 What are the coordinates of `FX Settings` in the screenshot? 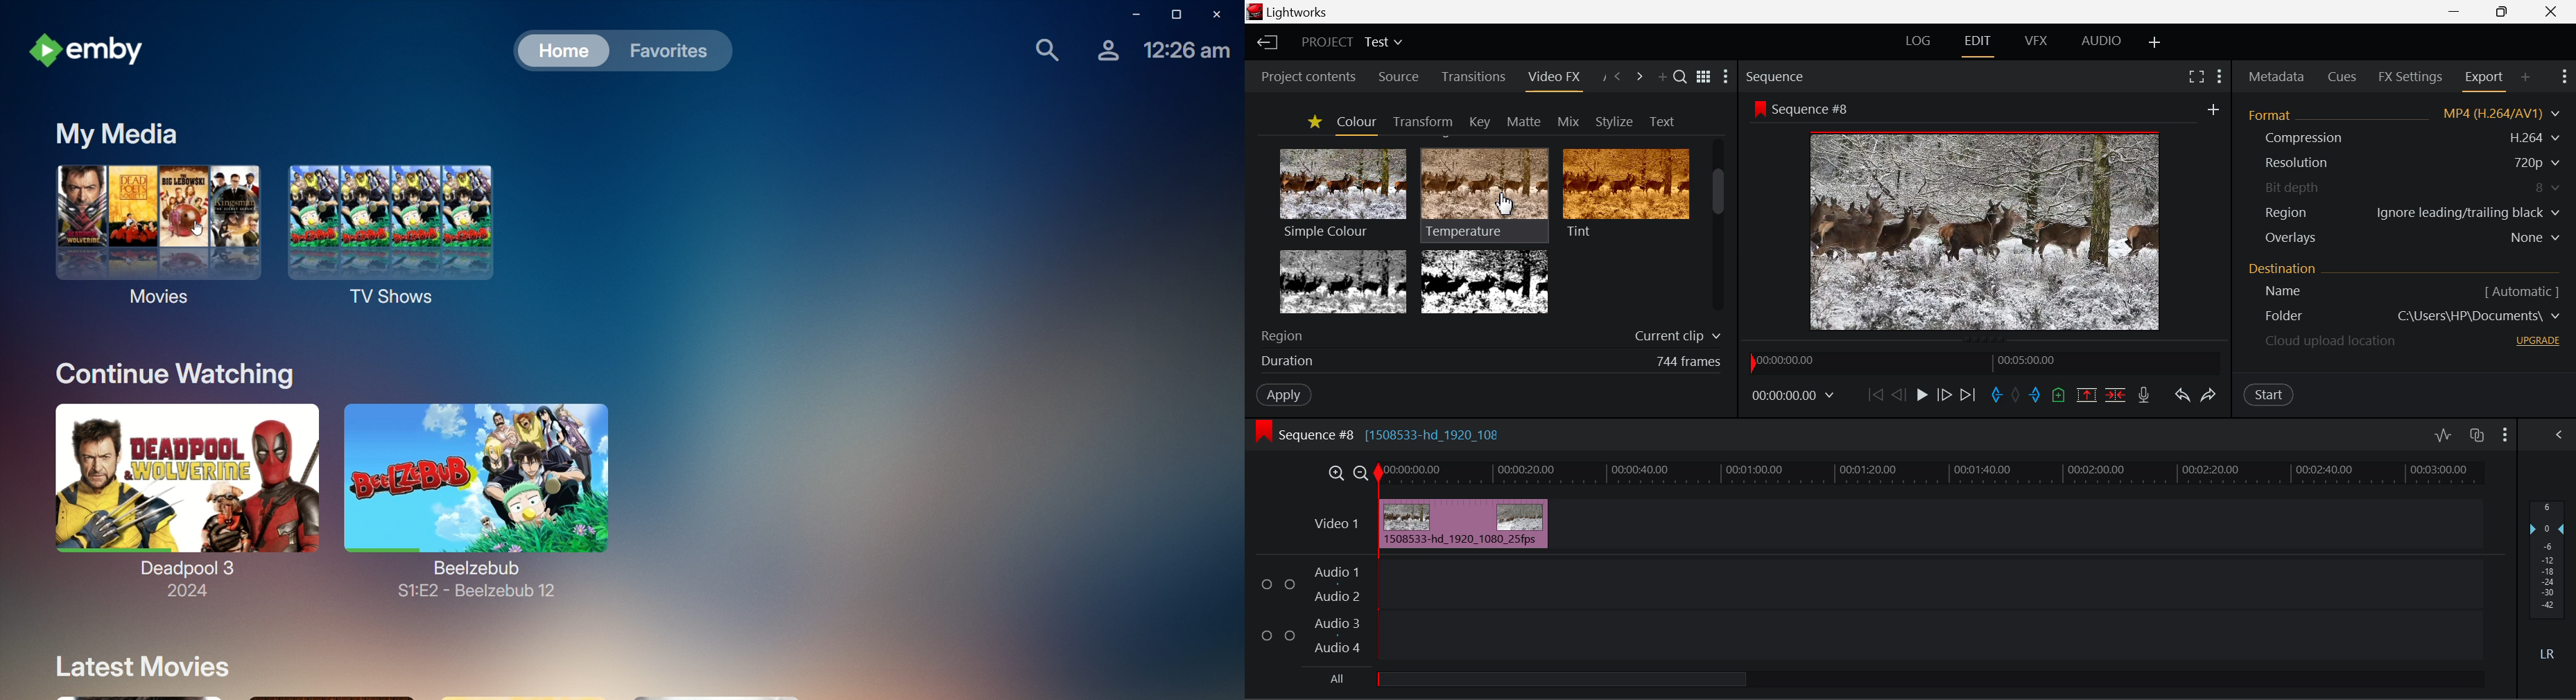 It's located at (2410, 76).